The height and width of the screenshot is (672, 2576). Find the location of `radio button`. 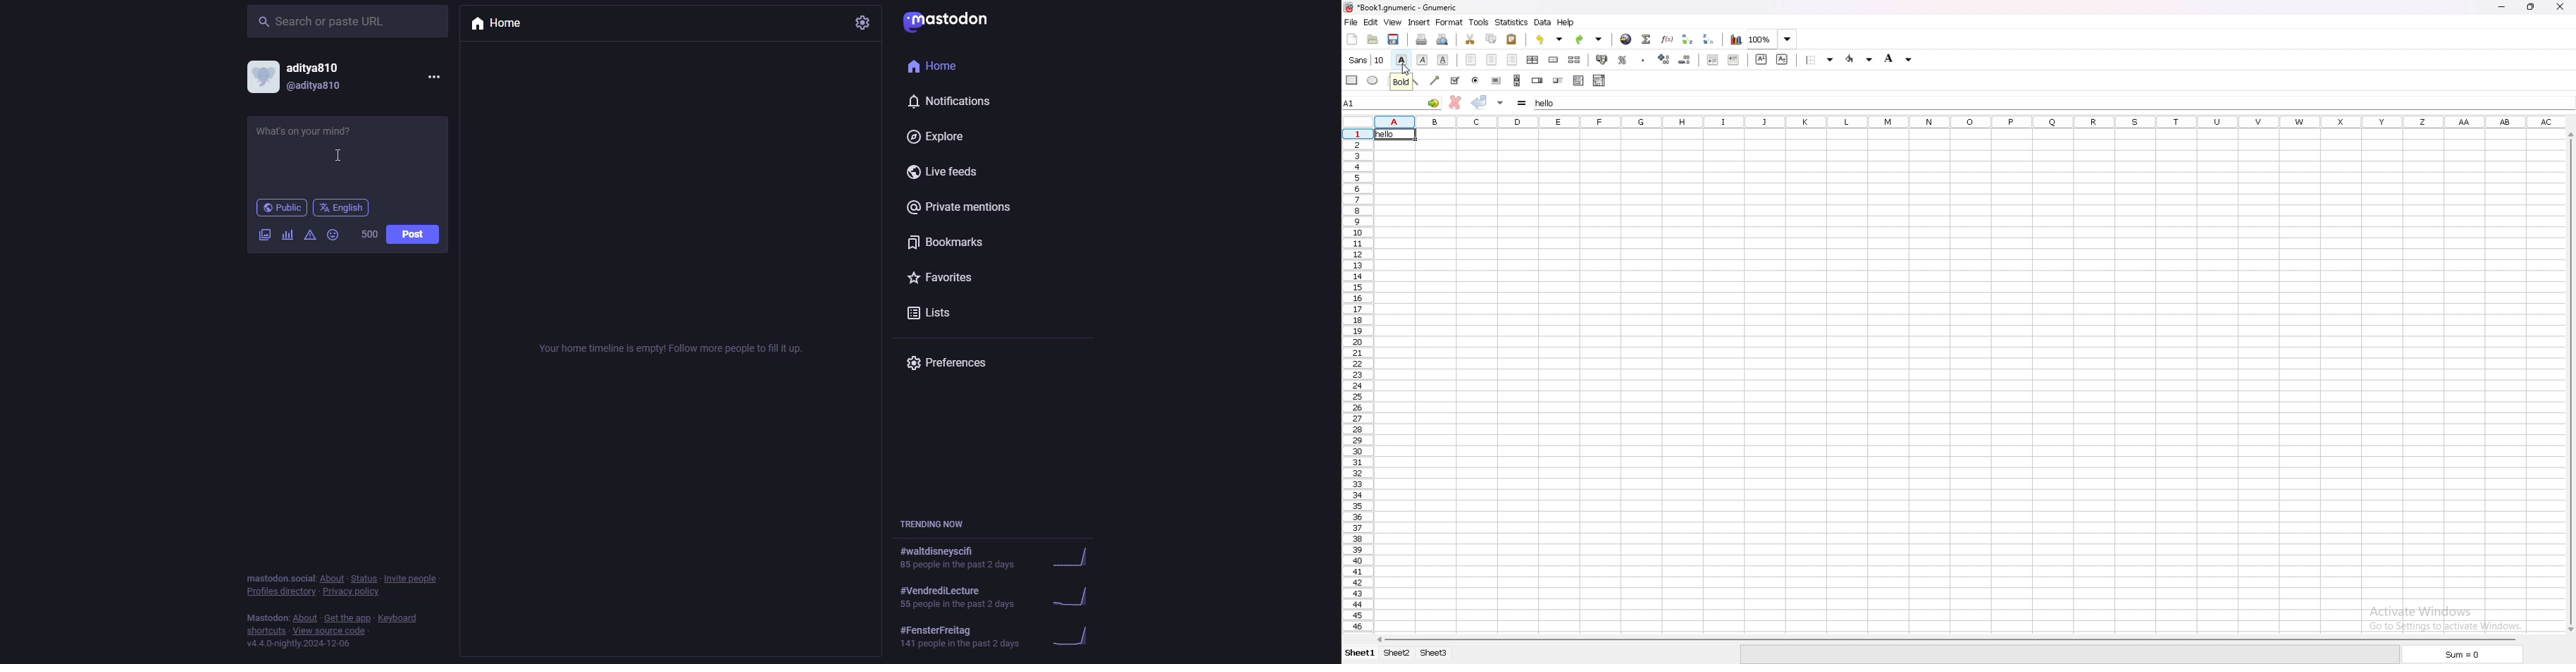

radio button is located at coordinates (1476, 79).